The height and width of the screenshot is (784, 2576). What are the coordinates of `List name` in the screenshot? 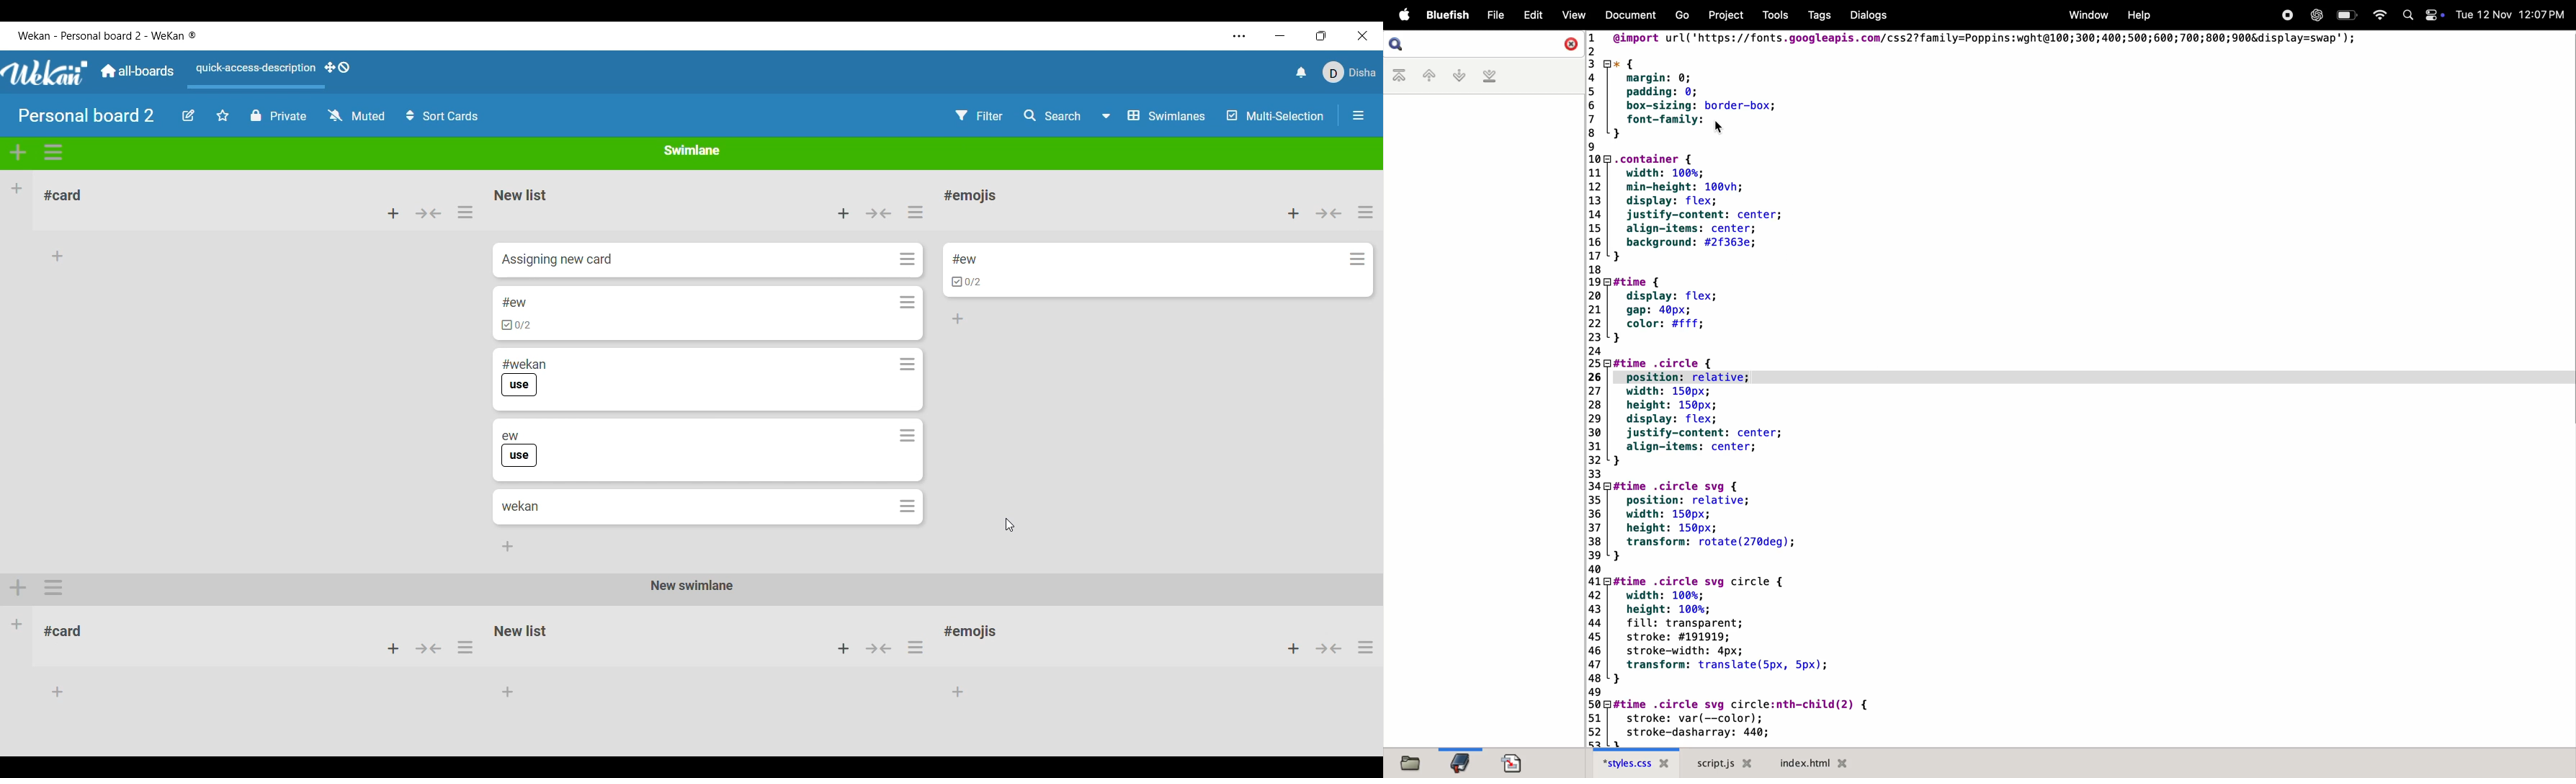 It's located at (63, 195).